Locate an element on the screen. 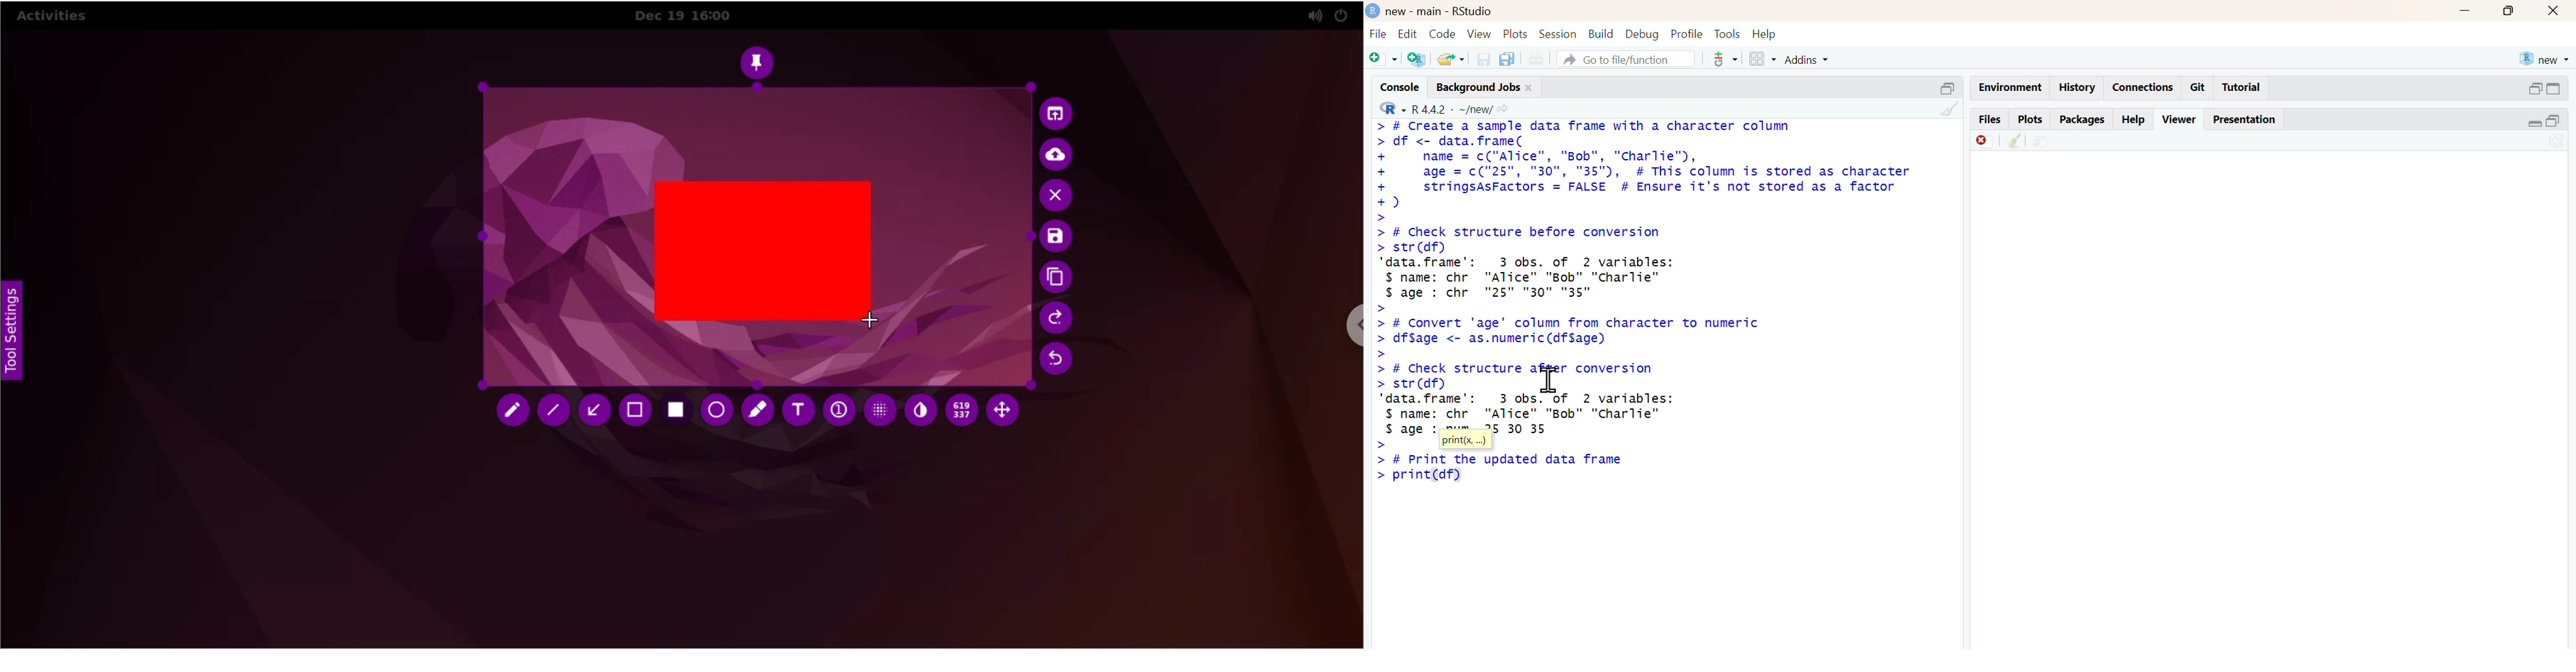 This screenshot has width=2576, height=672. Discard  is located at coordinates (1985, 141).